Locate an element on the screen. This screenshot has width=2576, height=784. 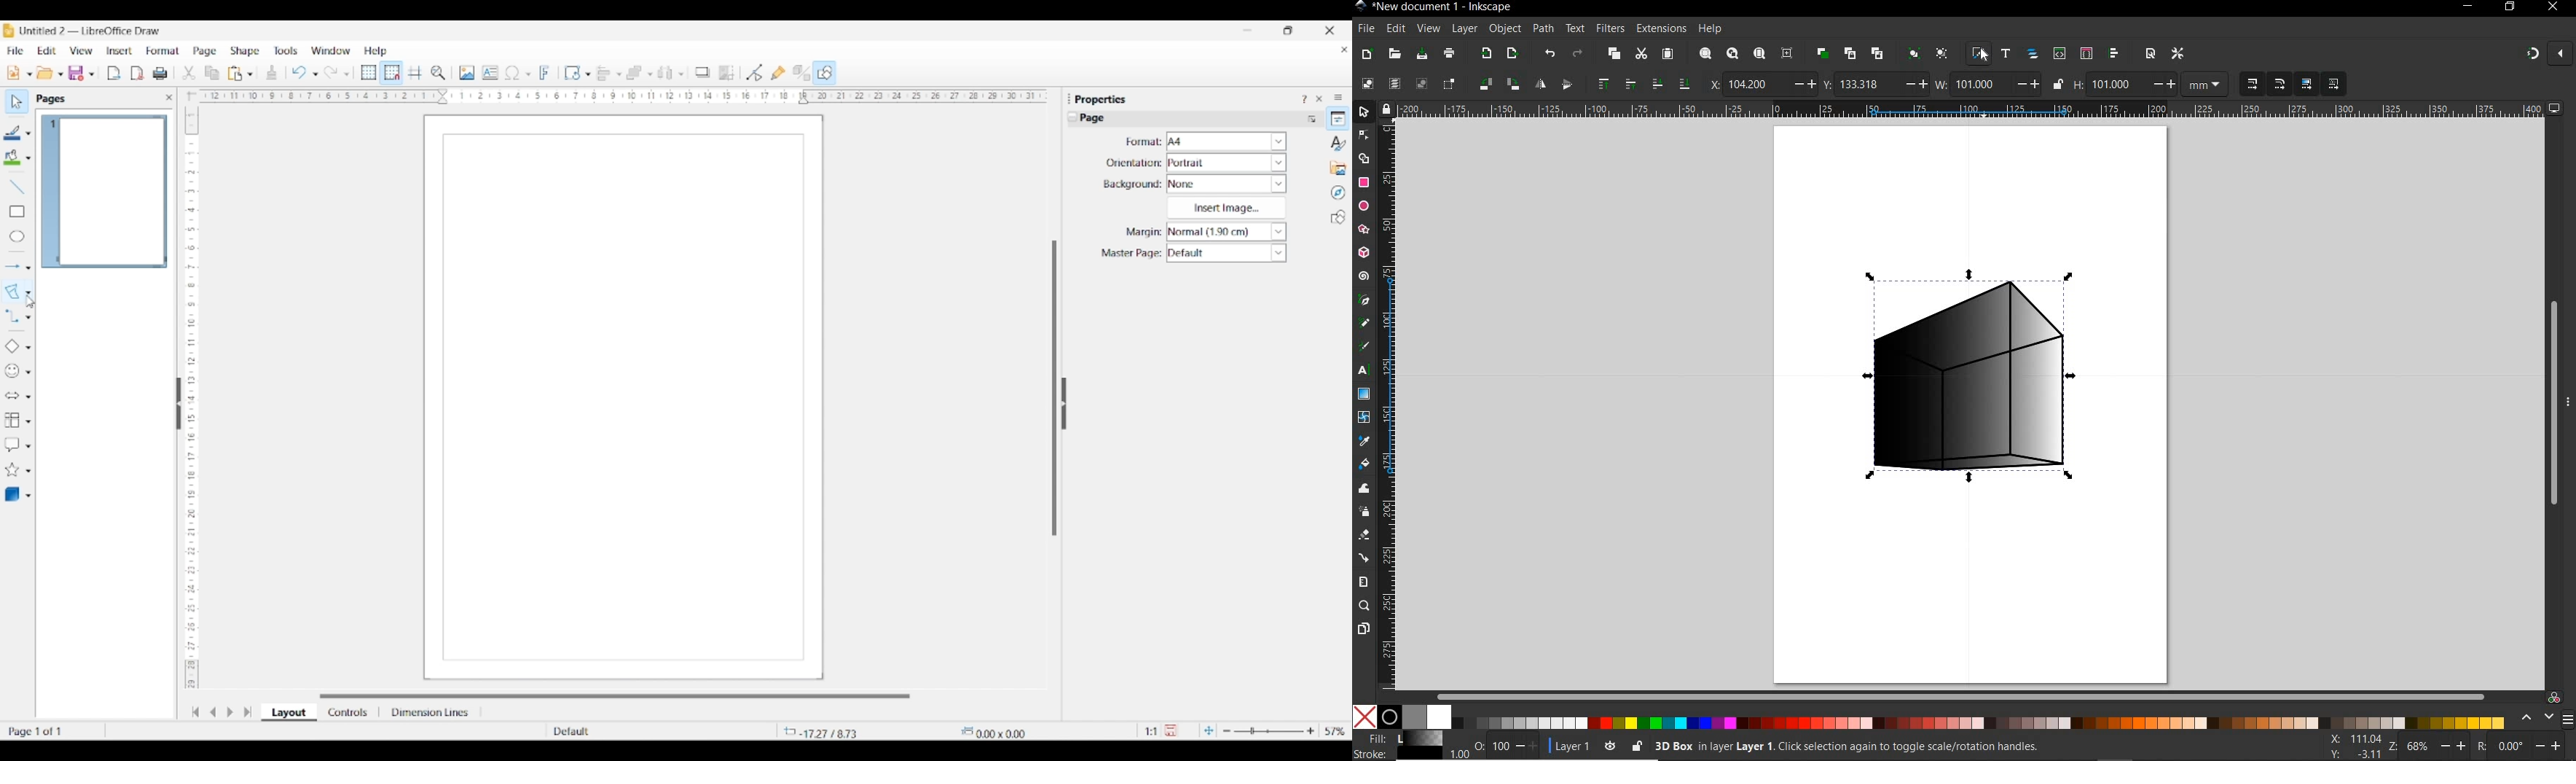
FILL & STROKE is located at coordinates (1399, 746).